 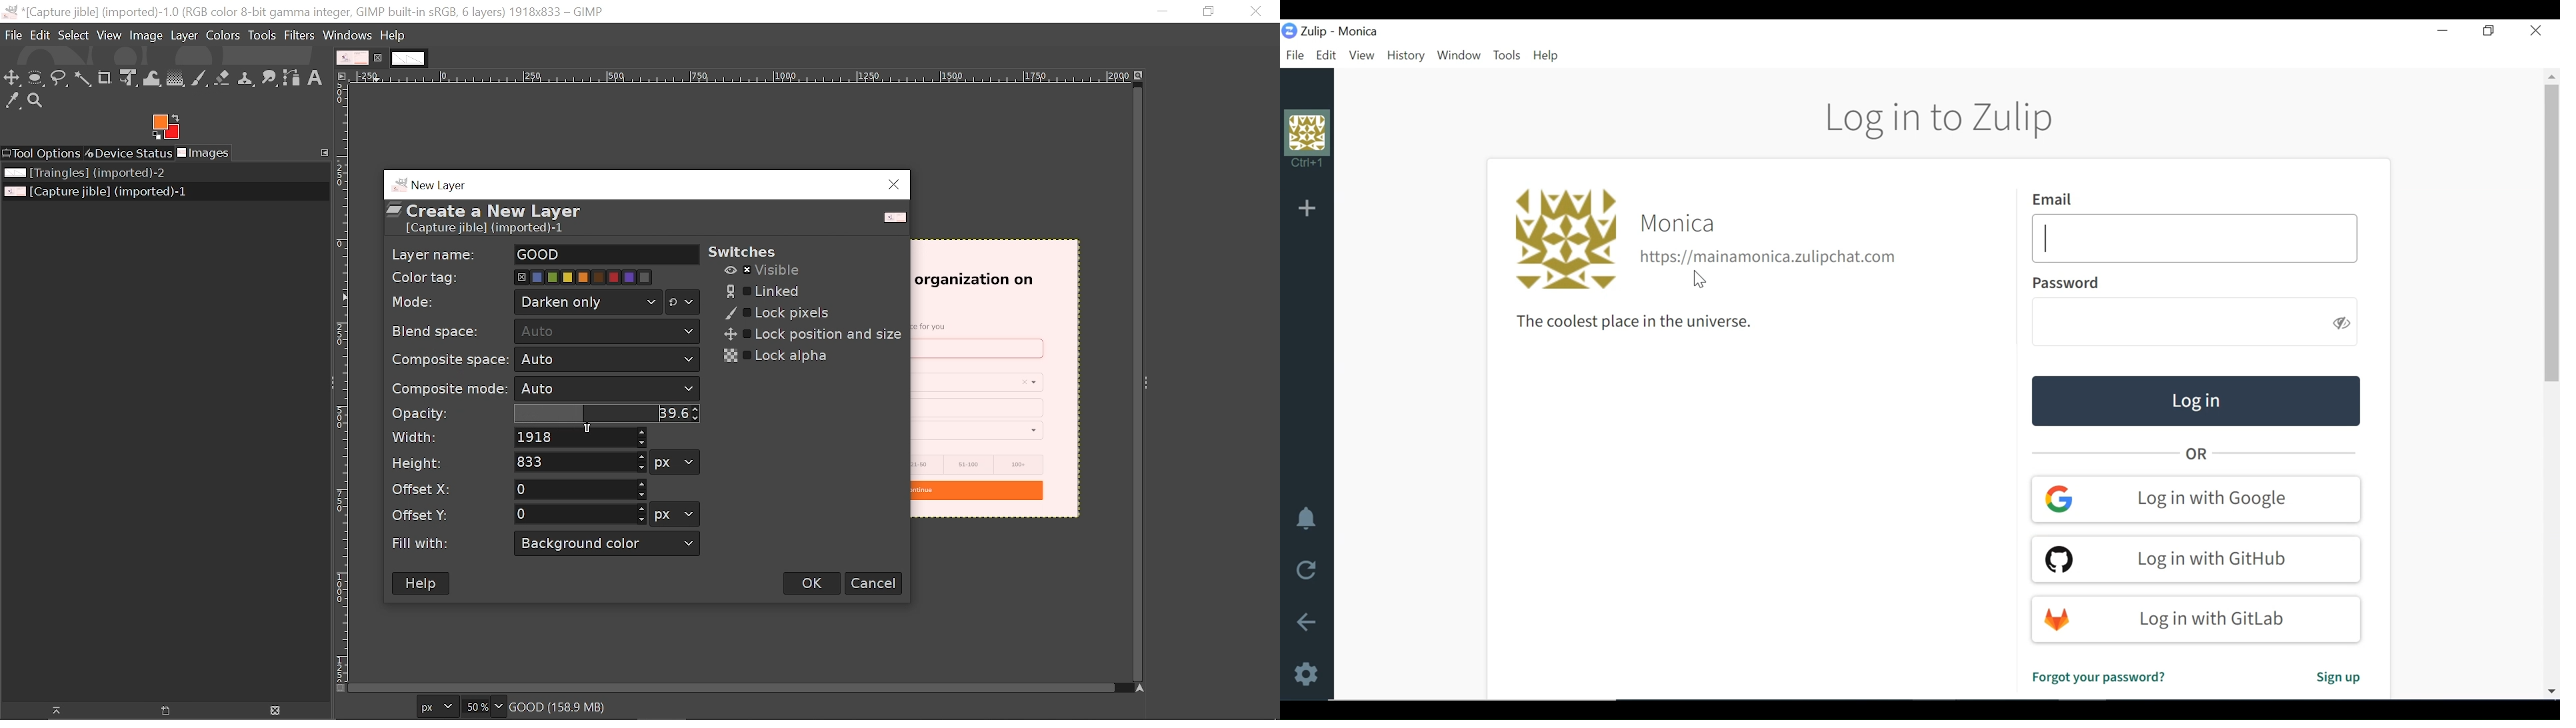 What do you see at coordinates (589, 302) in the screenshot?
I see `Mode` at bounding box center [589, 302].